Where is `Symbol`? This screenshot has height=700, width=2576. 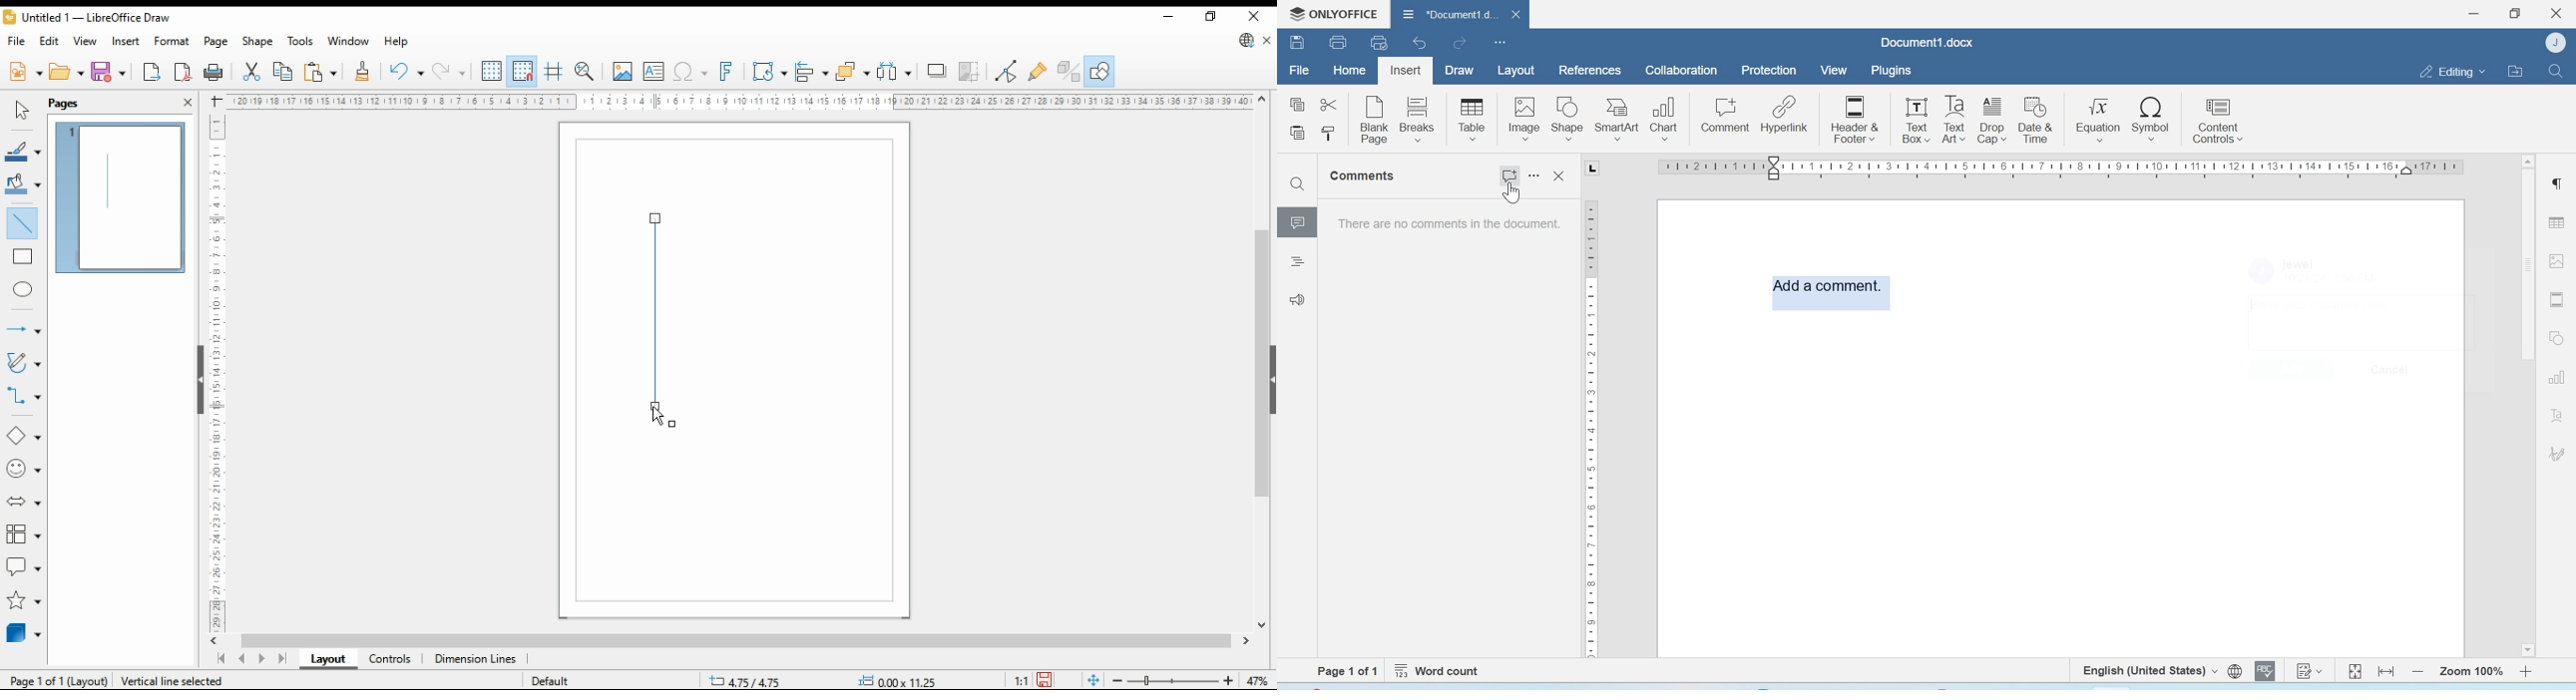 Symbol is located at coordinates (2152, 118).